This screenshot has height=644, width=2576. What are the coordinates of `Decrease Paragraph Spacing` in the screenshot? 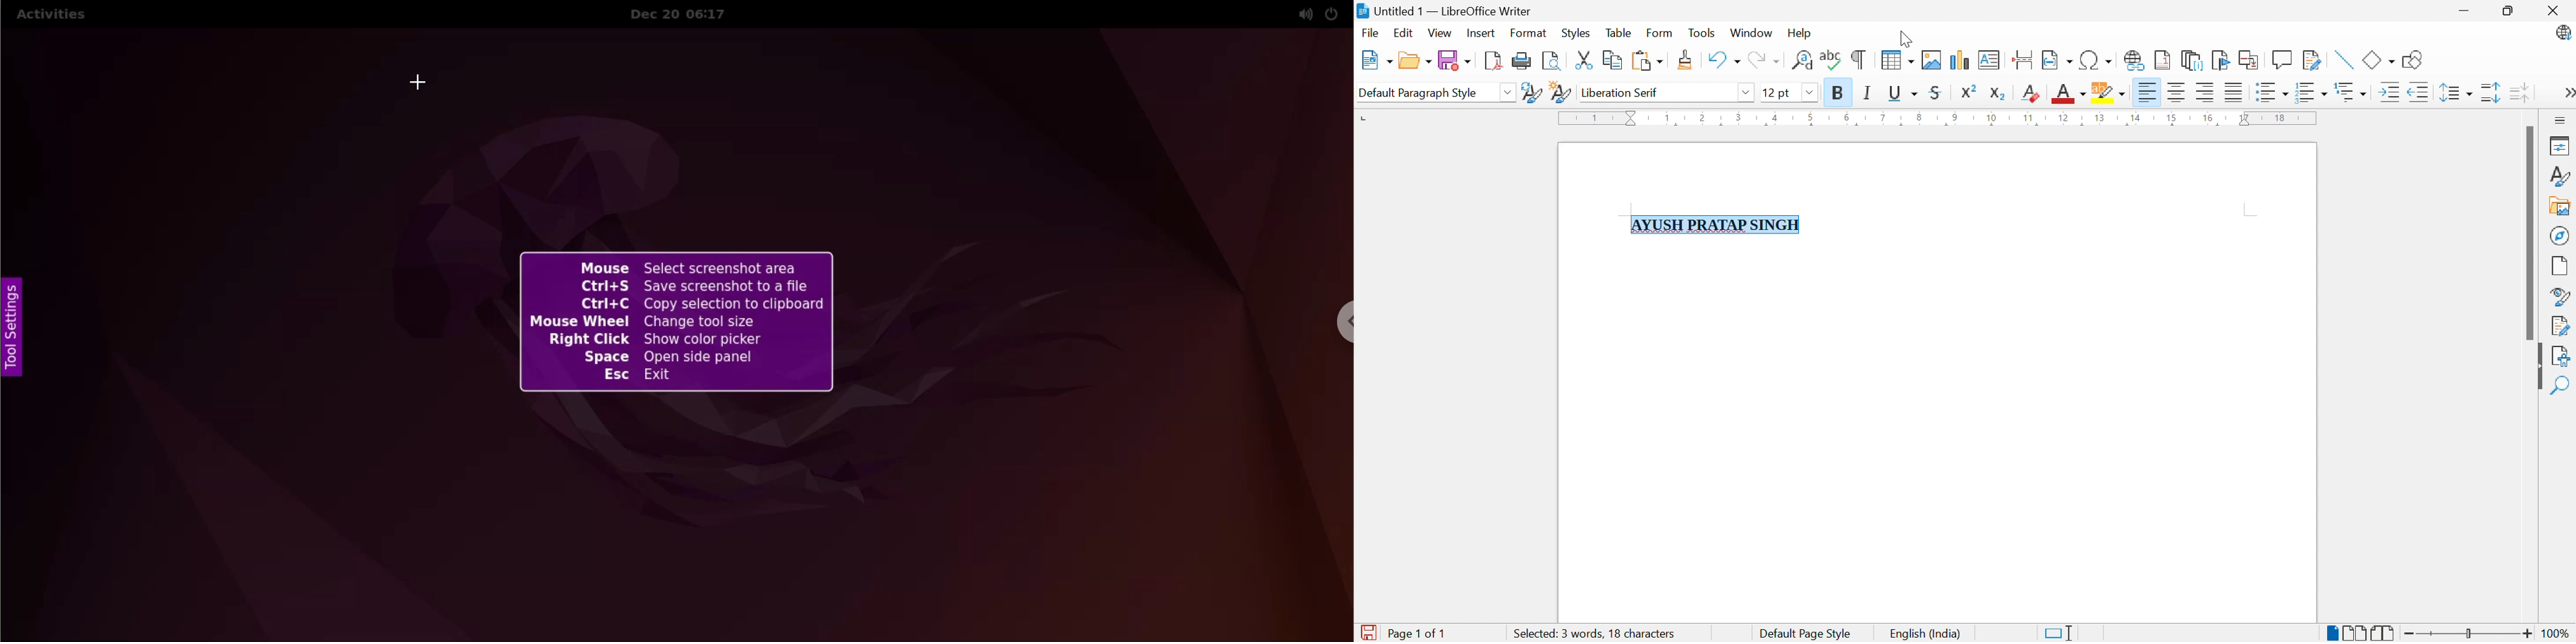 It's located at (2518, 91).